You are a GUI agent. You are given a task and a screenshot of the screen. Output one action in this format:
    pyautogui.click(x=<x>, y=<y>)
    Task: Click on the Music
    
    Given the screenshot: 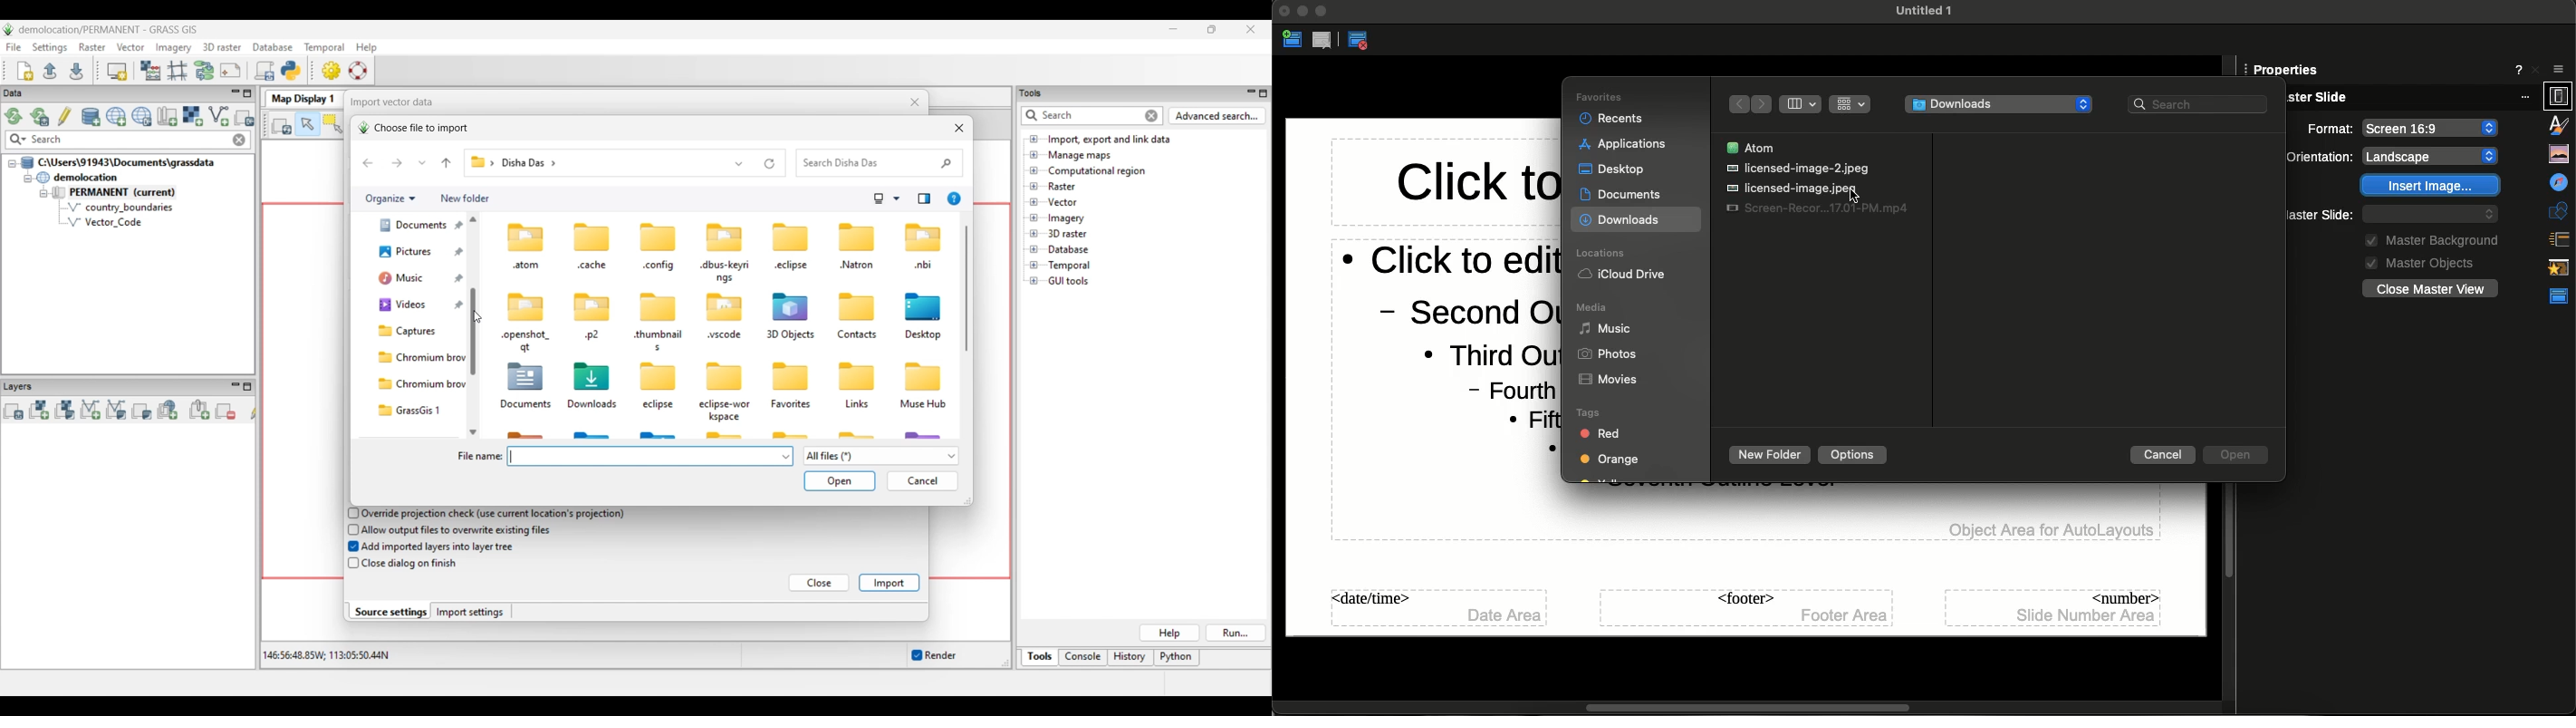 What is the action you would take?
    pyautogui.click(x=1603, y=331)
    